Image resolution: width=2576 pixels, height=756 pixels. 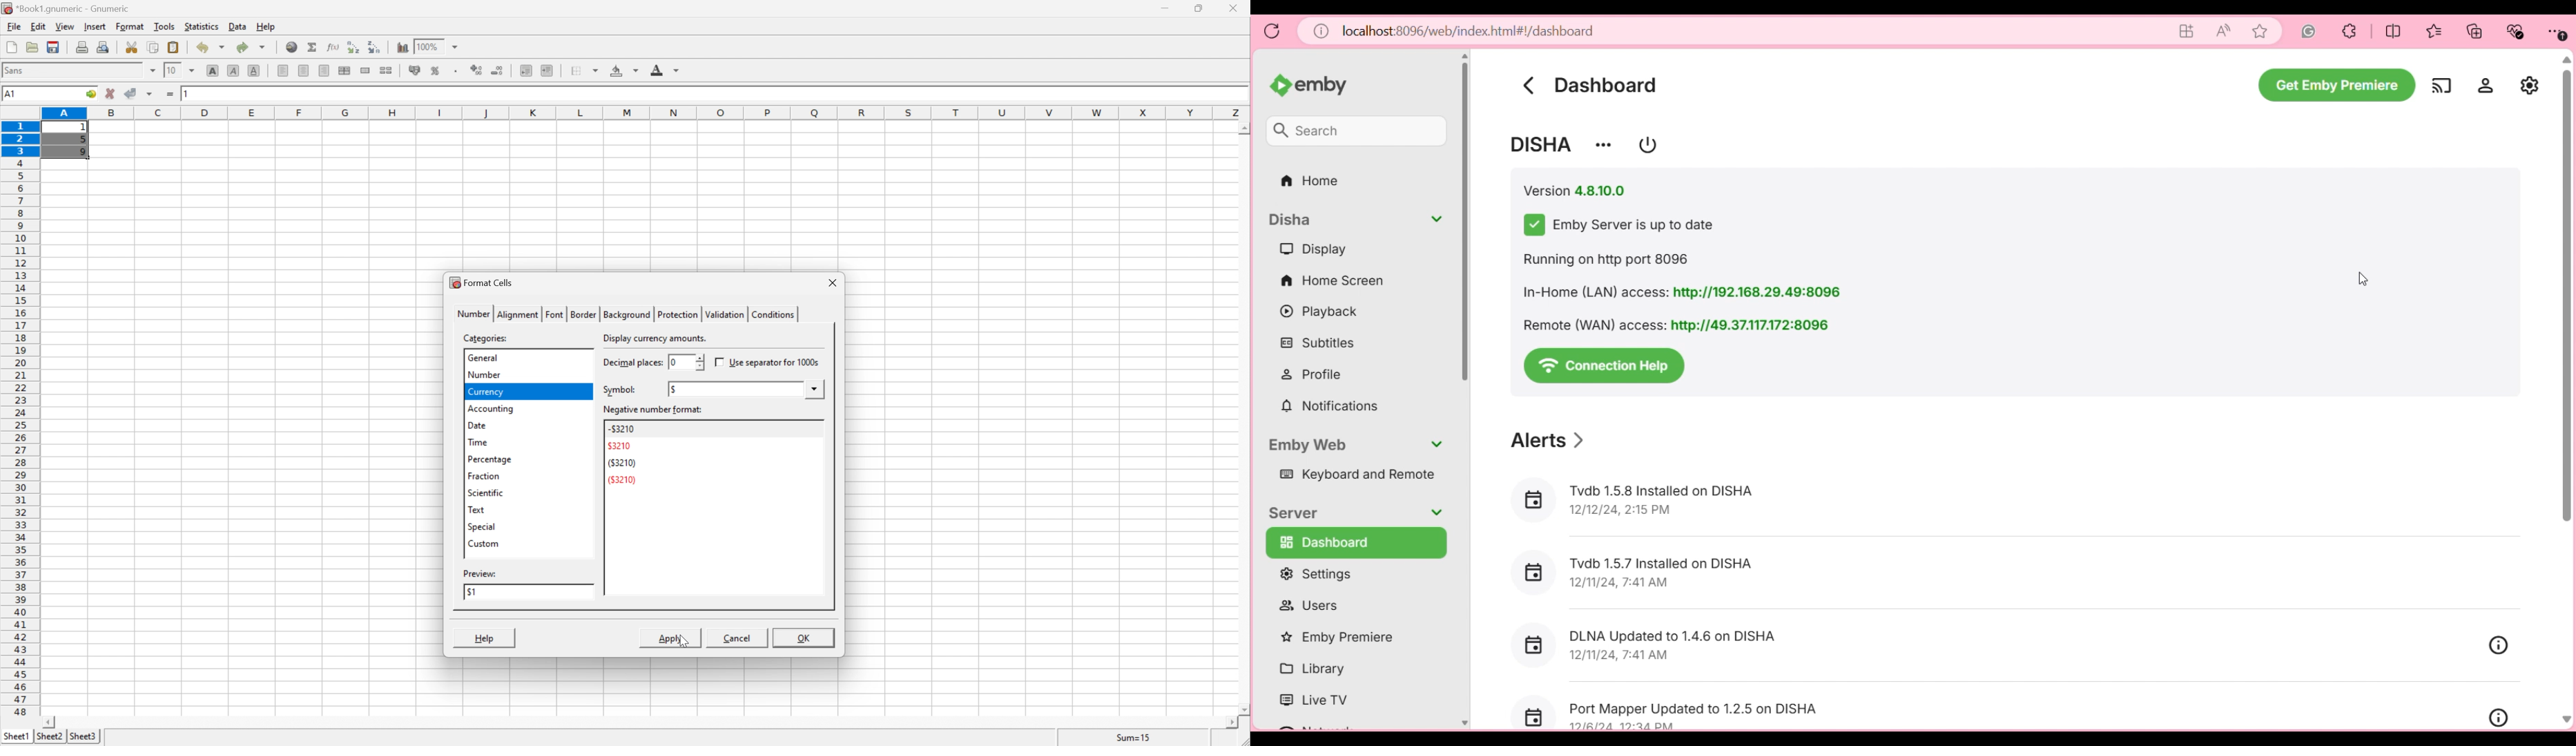 I want to click on save current workbook, so click(x=53, y=47).